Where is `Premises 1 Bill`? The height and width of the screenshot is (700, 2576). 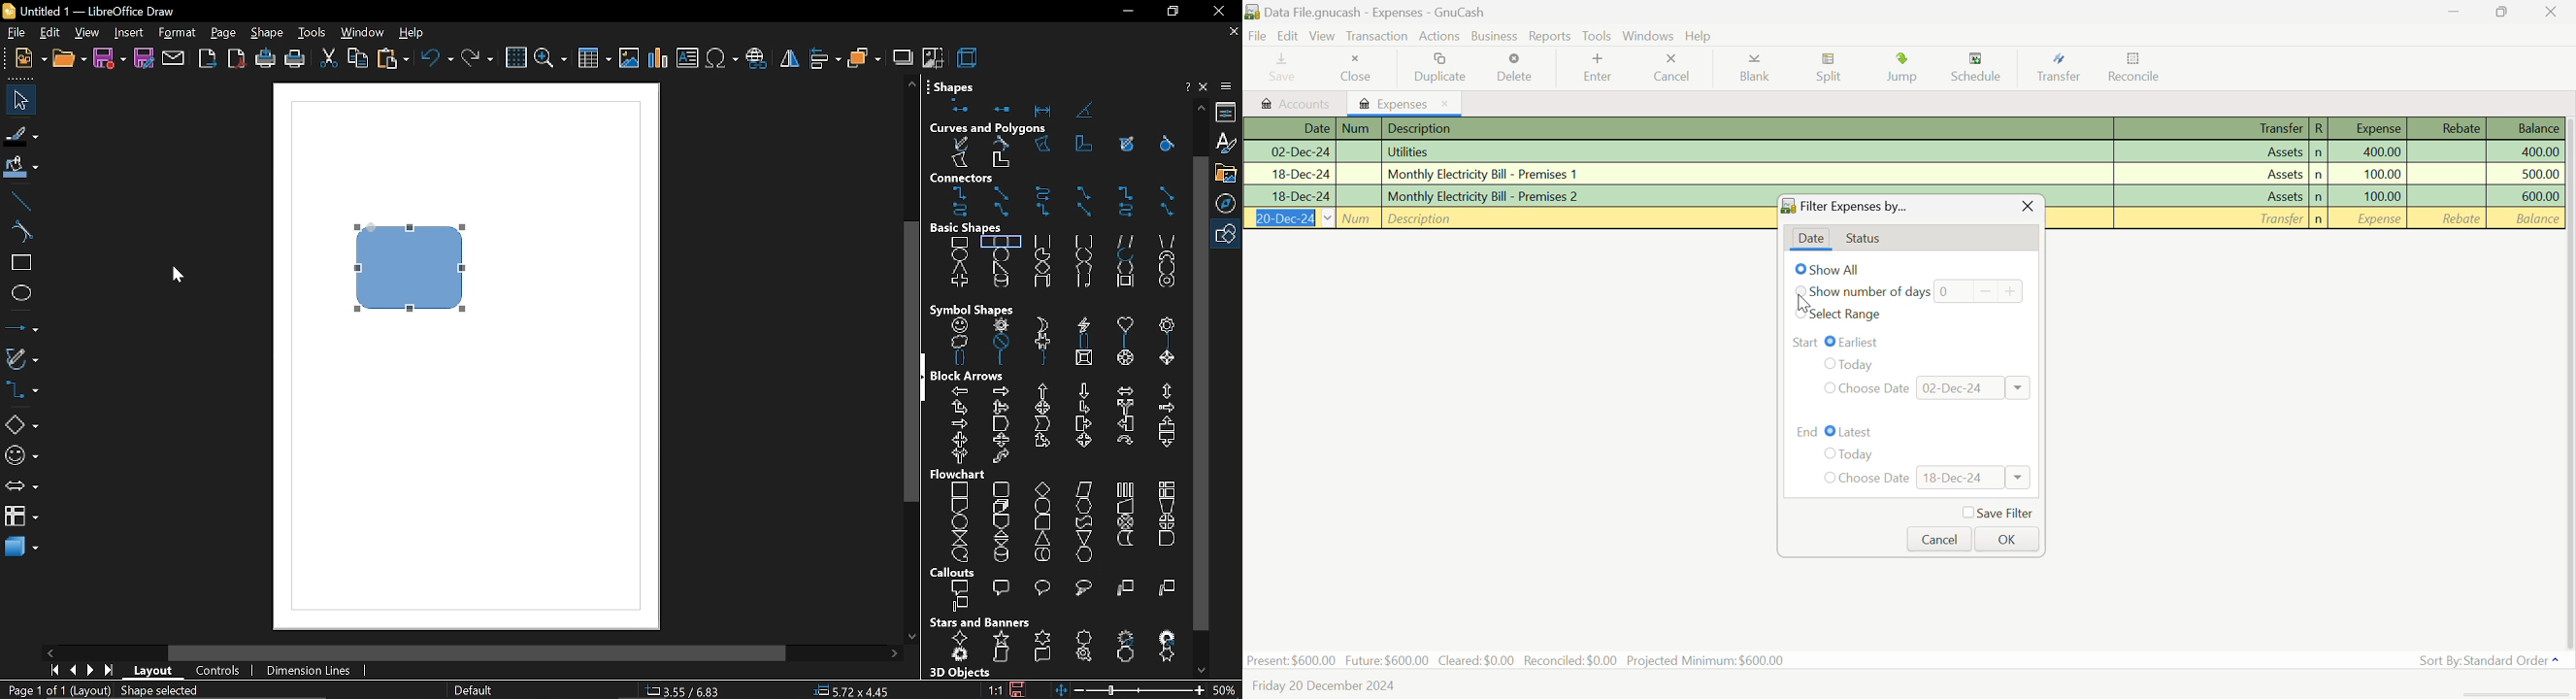 Premises 1 Bill is located at coordinates (1747, 174).